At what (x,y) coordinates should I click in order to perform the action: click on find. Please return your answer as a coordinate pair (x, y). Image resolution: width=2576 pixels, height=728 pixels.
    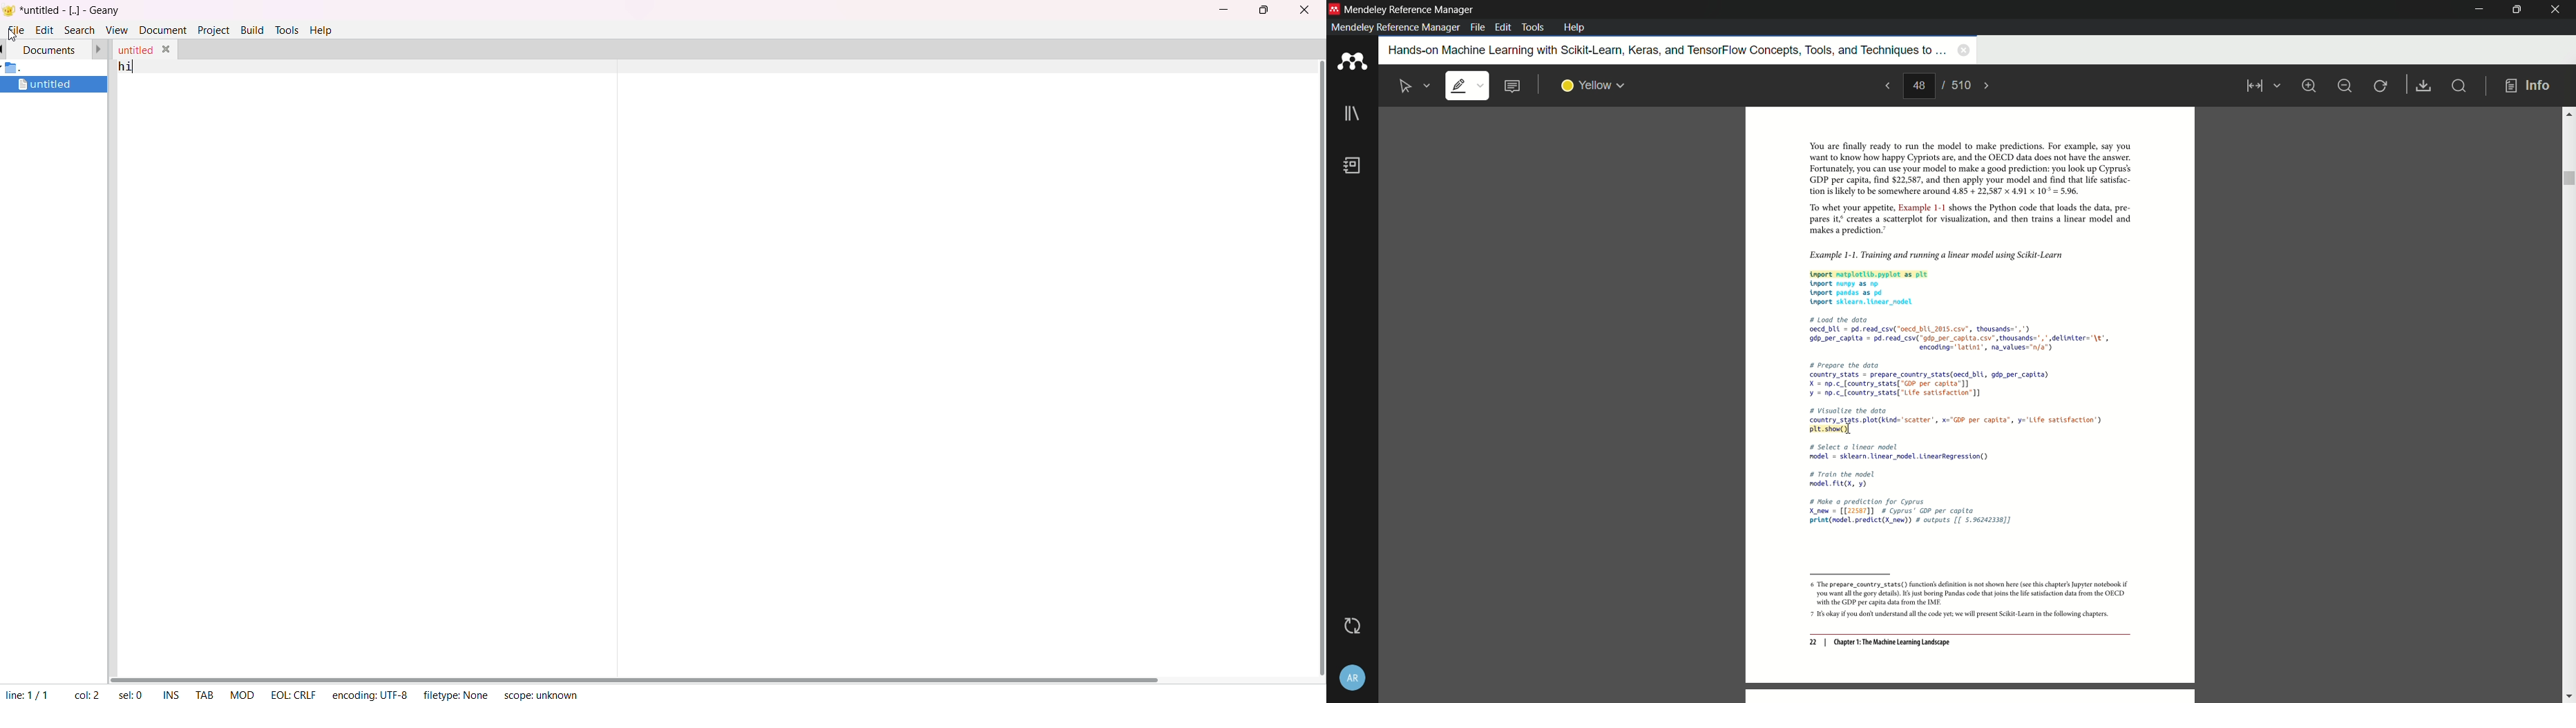
    Looking at the image, I should click on (2458, 85).